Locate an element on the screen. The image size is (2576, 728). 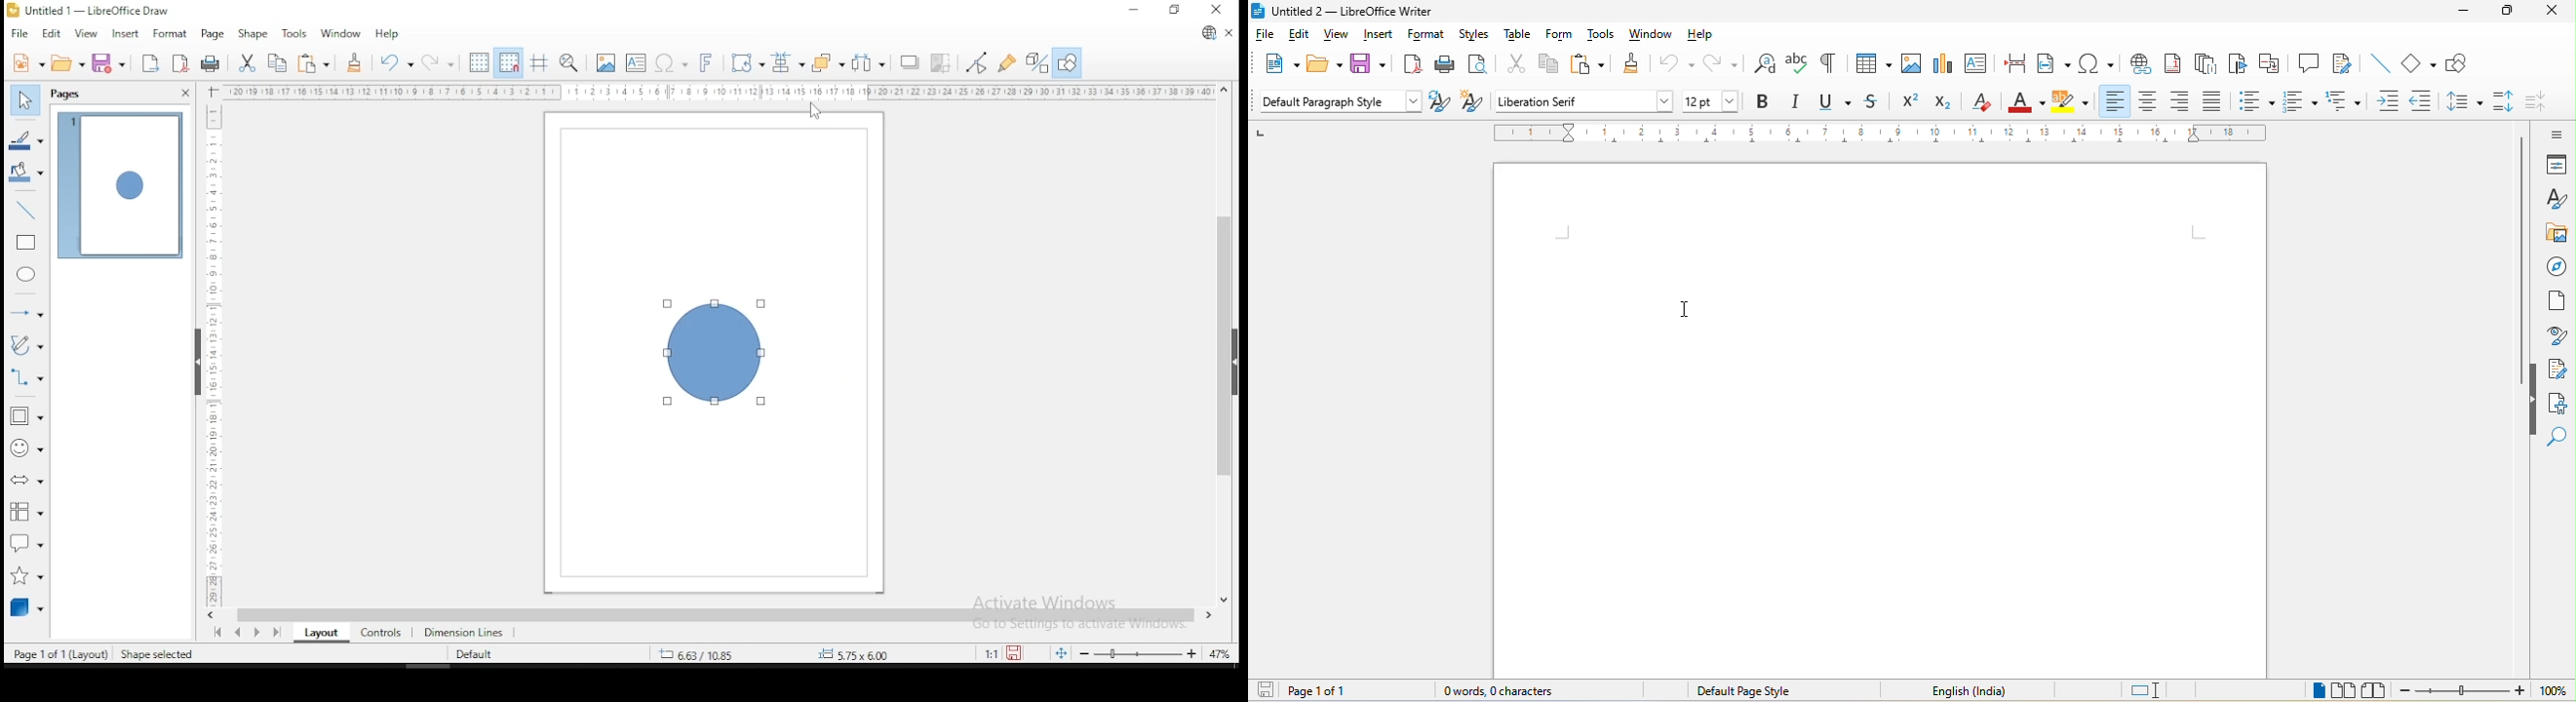
clone formatting is located at coordinates (354, 62).